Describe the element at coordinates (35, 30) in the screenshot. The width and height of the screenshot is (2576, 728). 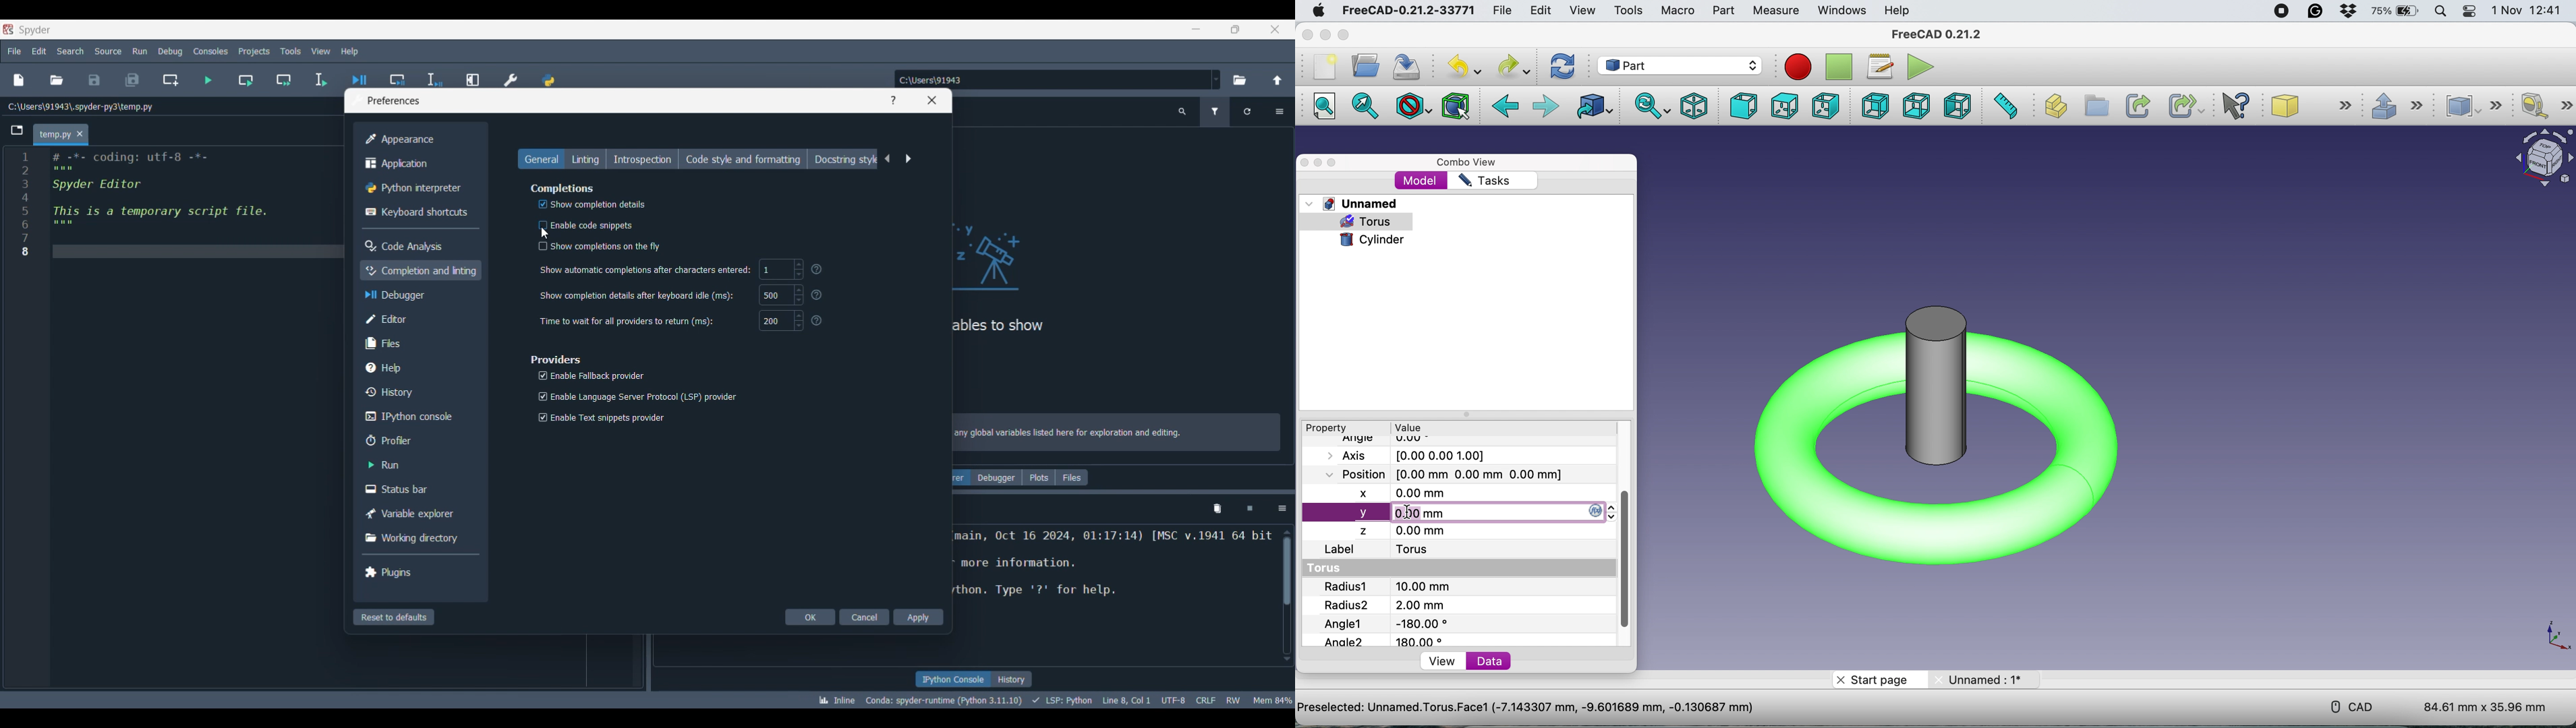
I see `Software name` at that location.